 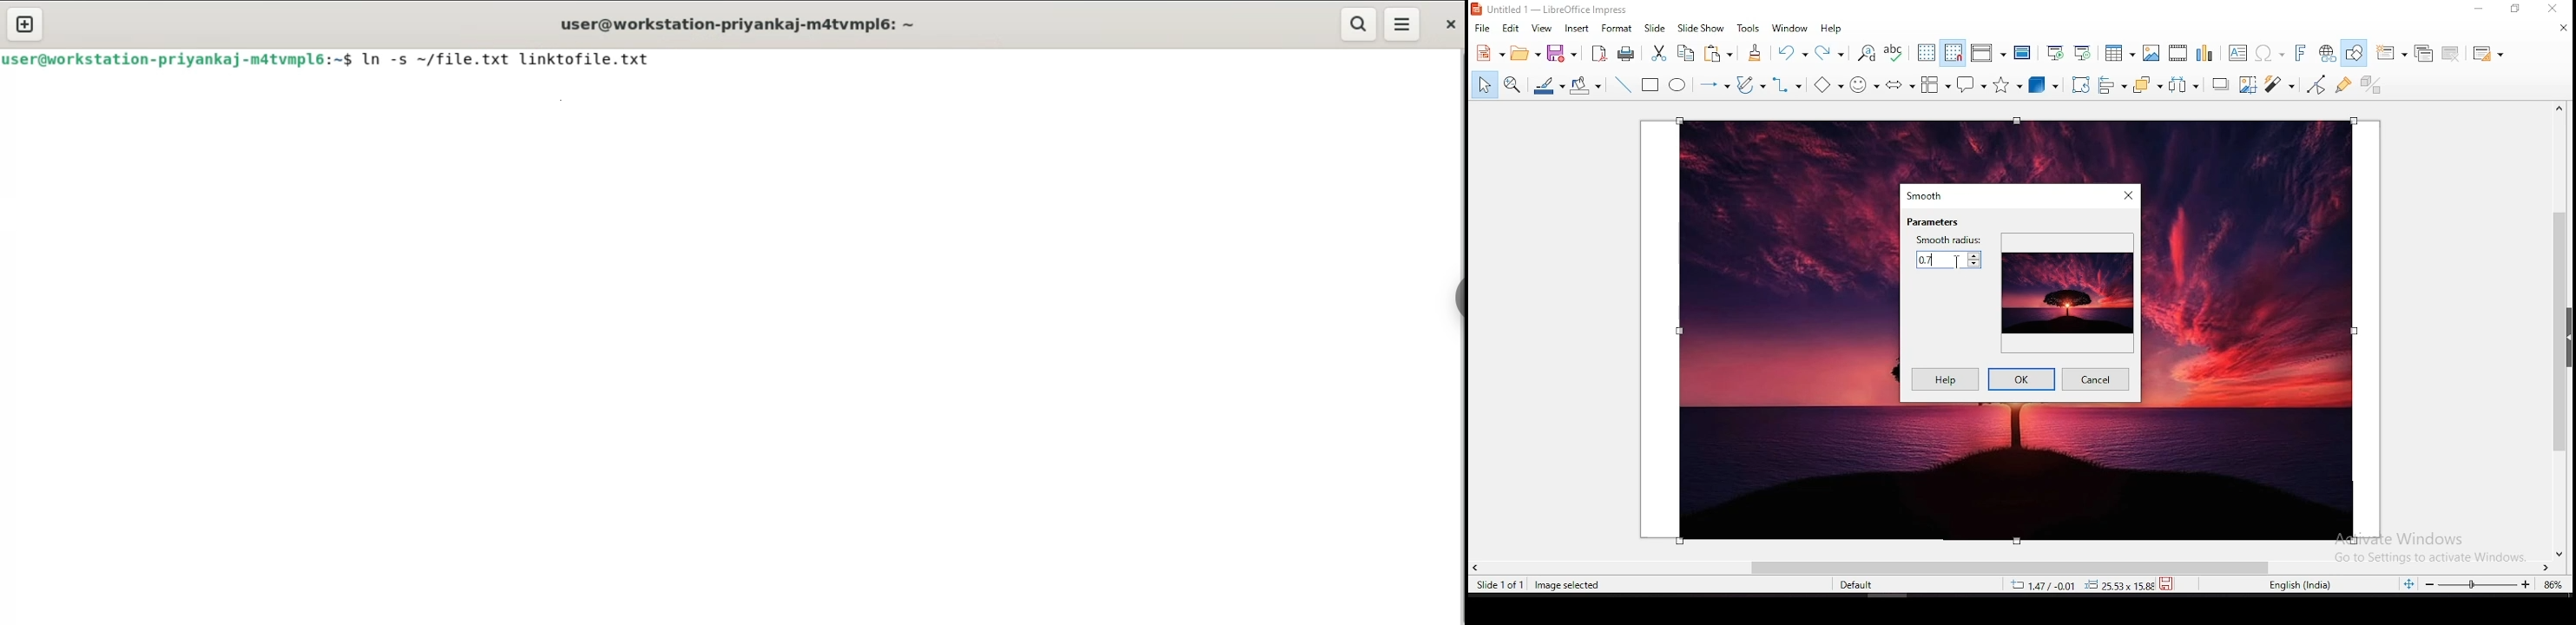 What do you see at coordinates (1960, 261) in the screenshot?
I see `mouse pointer` at bounding box center [1960, 261].